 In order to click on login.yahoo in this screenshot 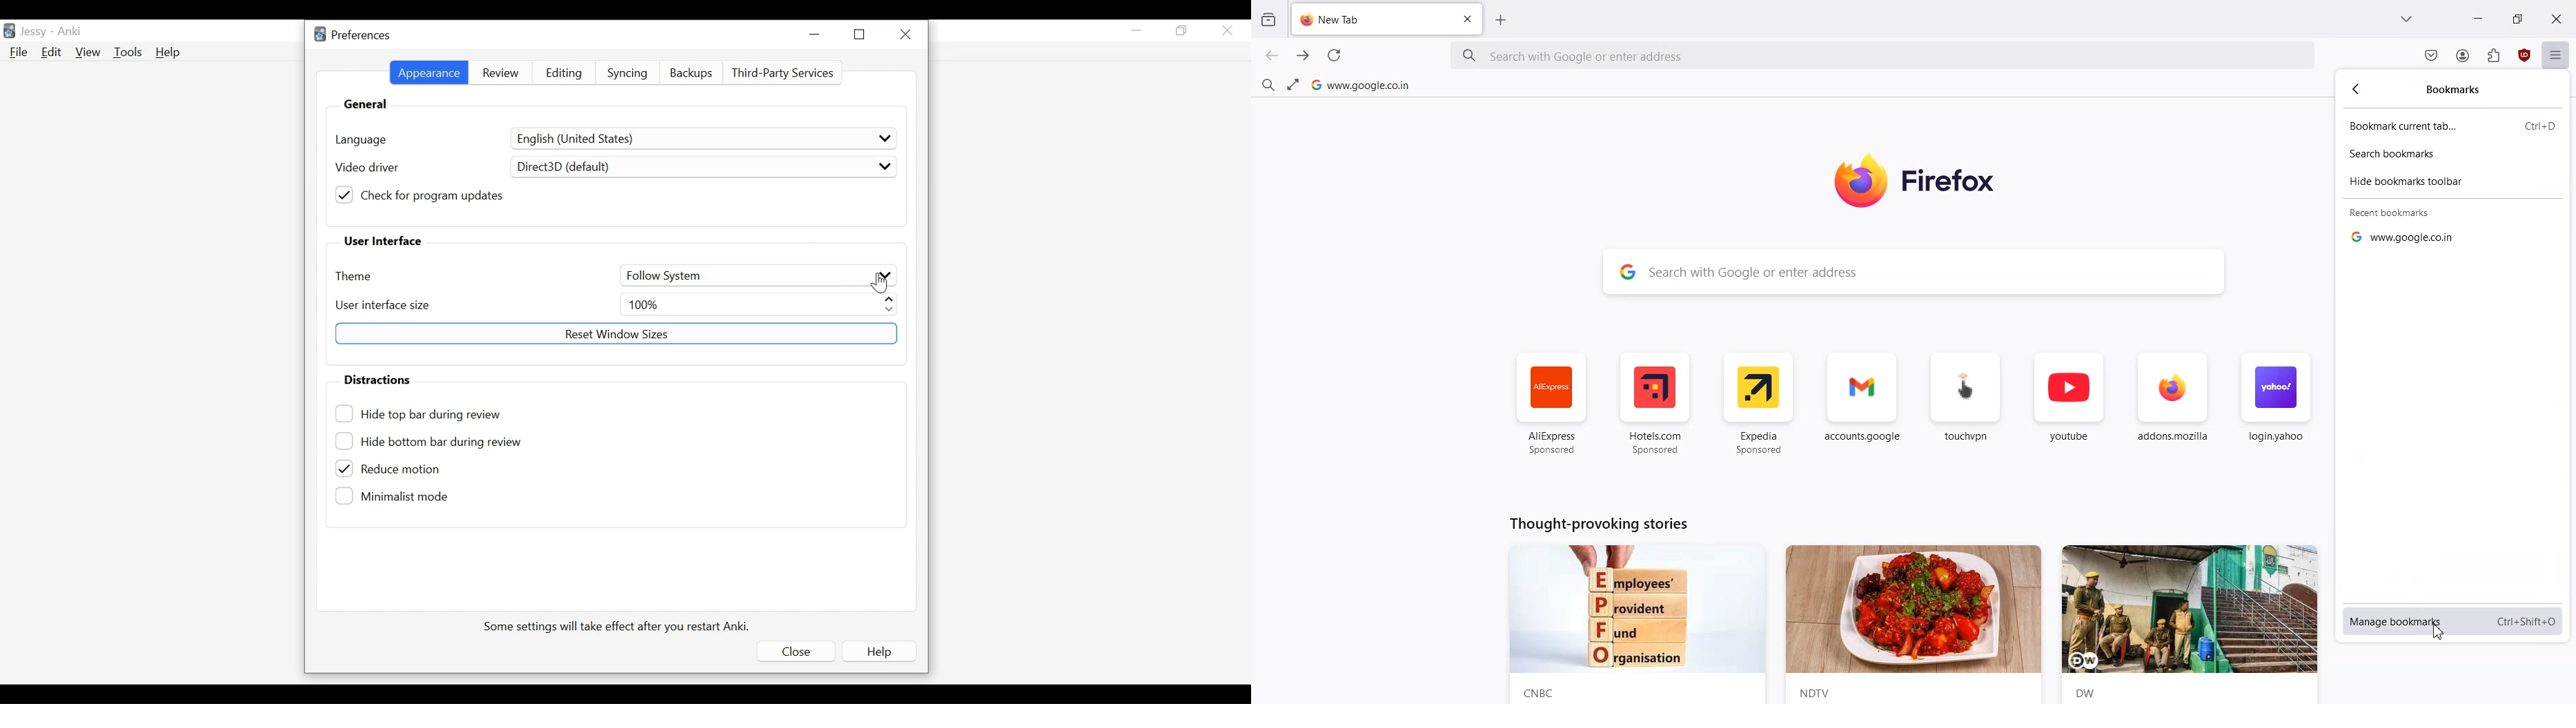, I will do `click(2274, 405)`.